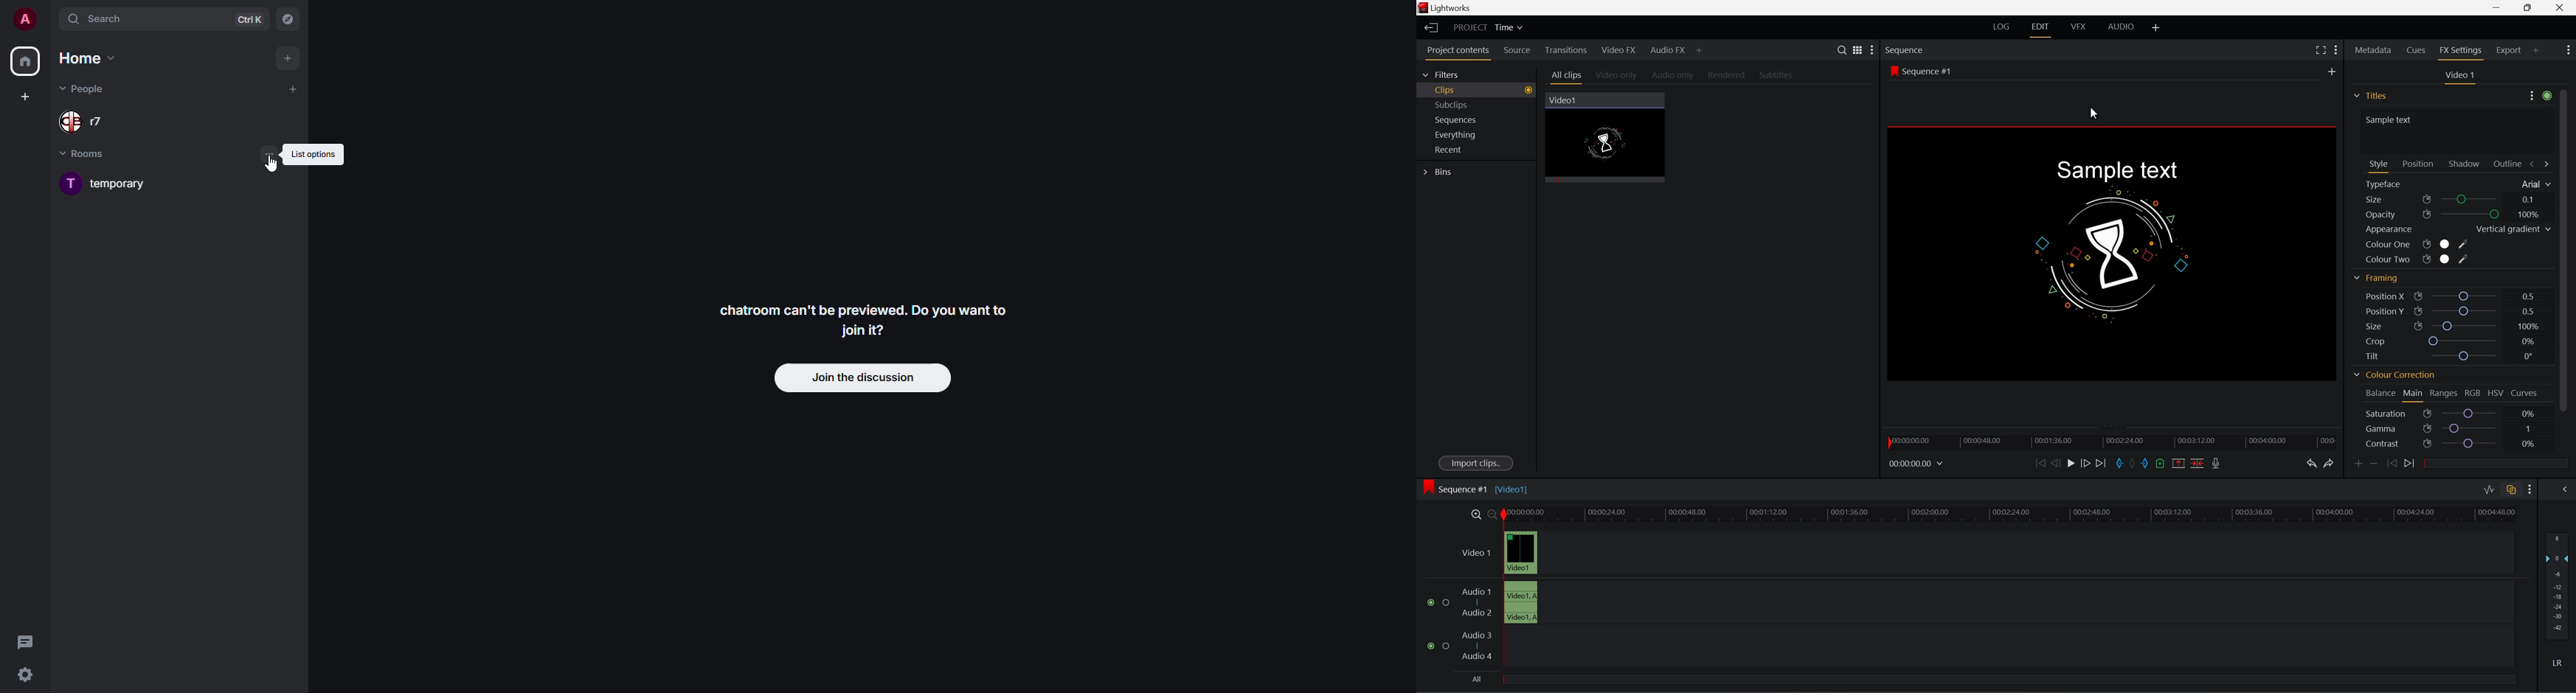 This screenshot has width=2576, height=700. What do you see at coordinates (1439, 172) in the screenshot?
I see `Bins` at bounding box center [1439, 172].